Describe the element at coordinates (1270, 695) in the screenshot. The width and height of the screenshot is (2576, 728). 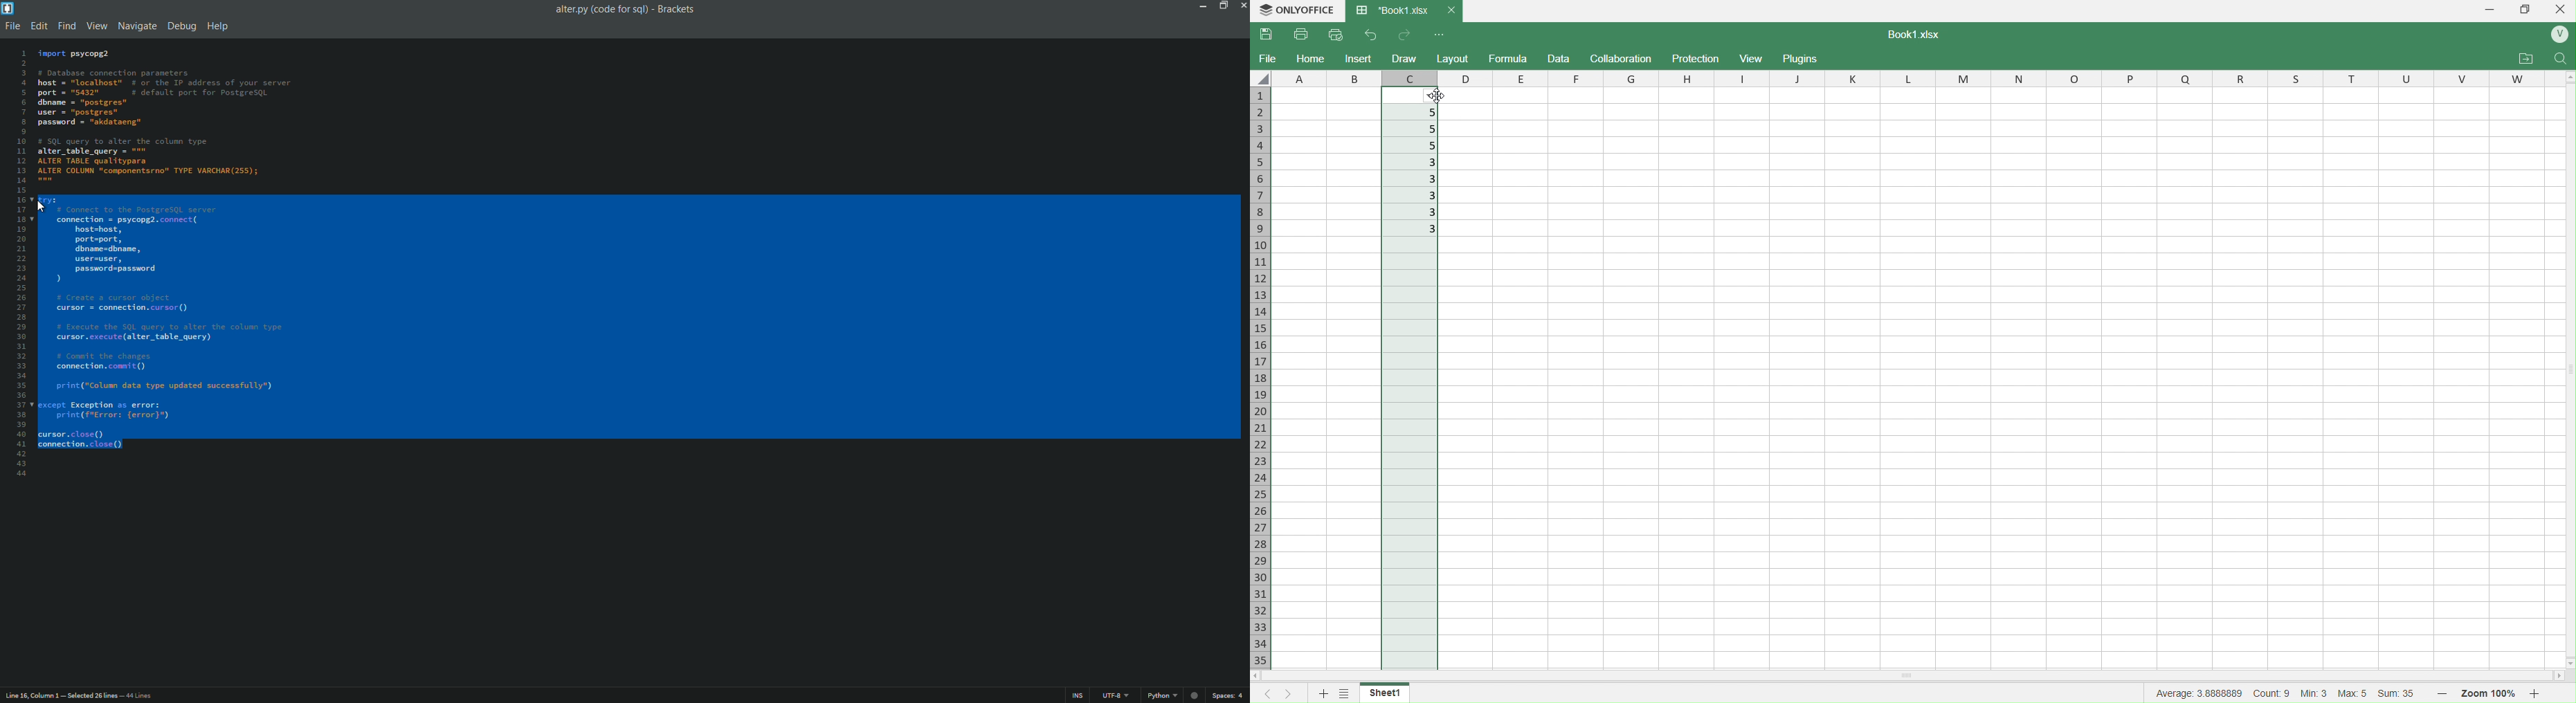
I see `previous sheet` at that location.